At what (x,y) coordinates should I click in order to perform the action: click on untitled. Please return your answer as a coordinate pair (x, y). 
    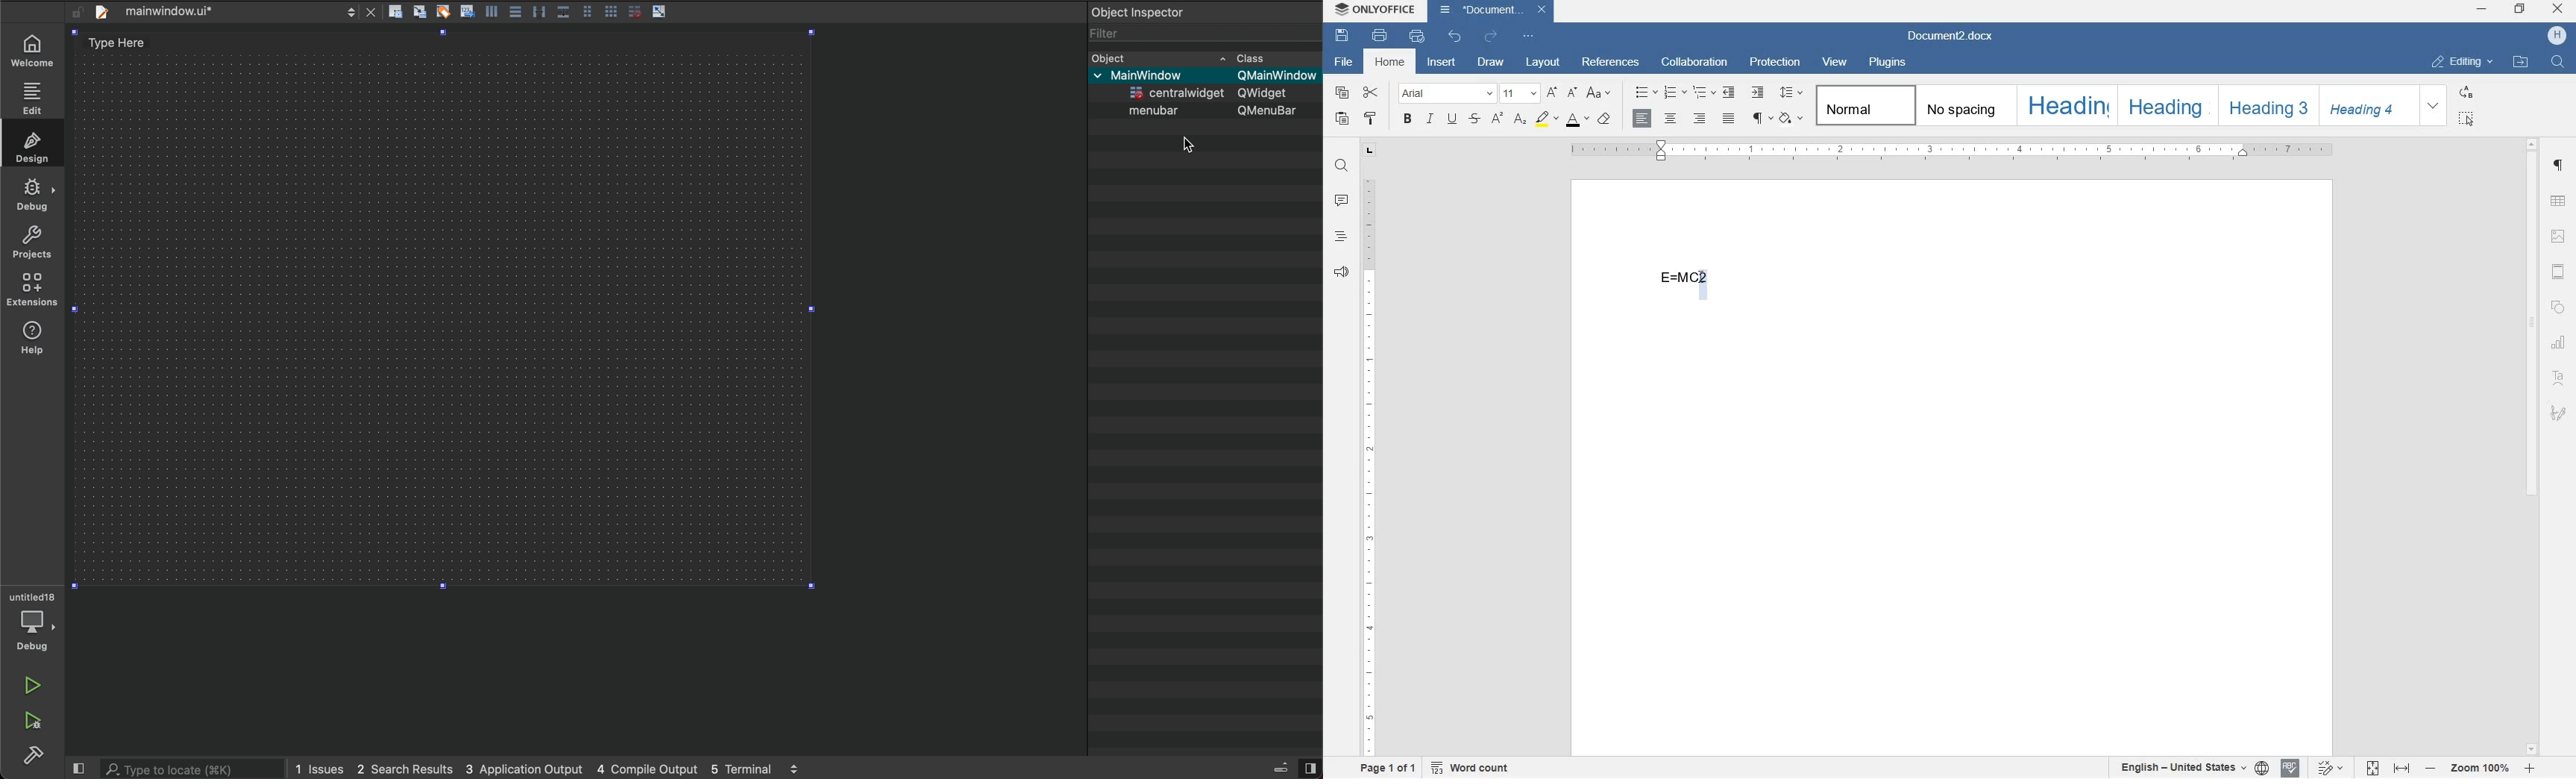
    Looking at the image, I should click on (32, 594).